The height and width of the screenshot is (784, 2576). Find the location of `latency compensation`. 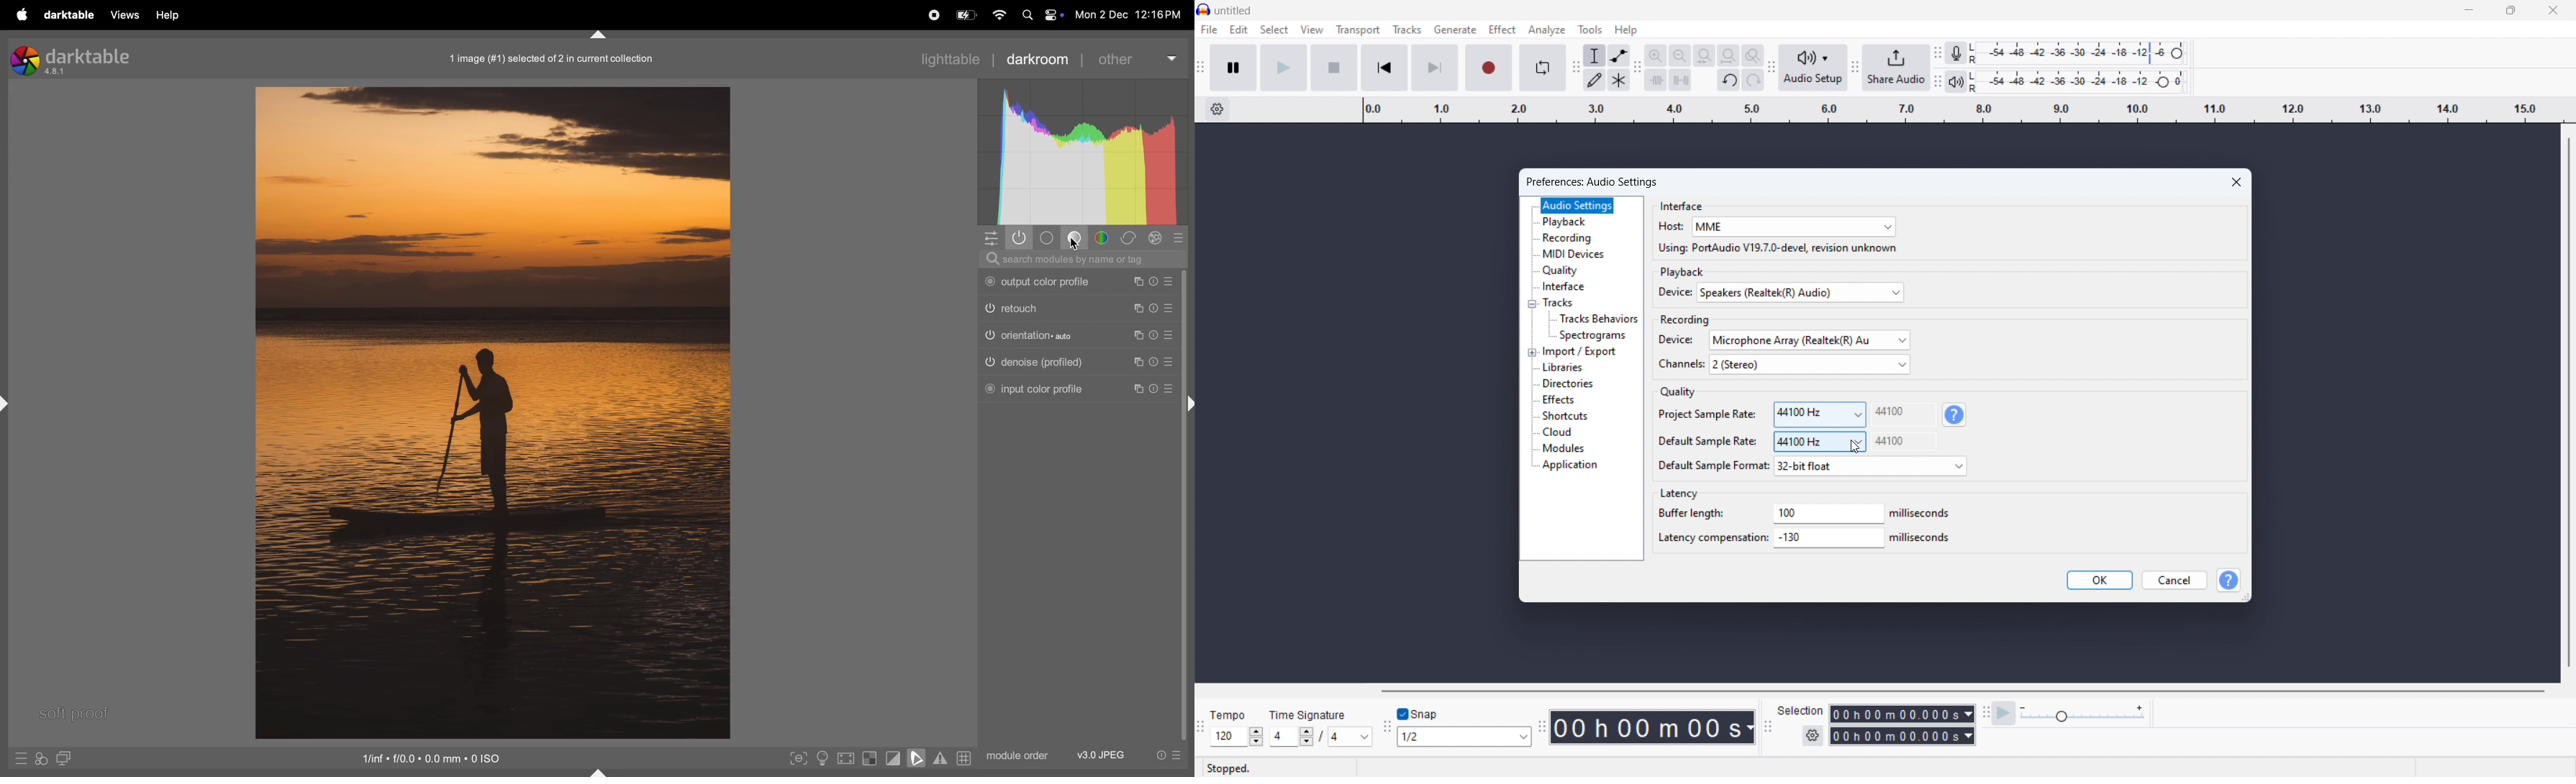

latency compensation is located at coordinates (1830, 539).